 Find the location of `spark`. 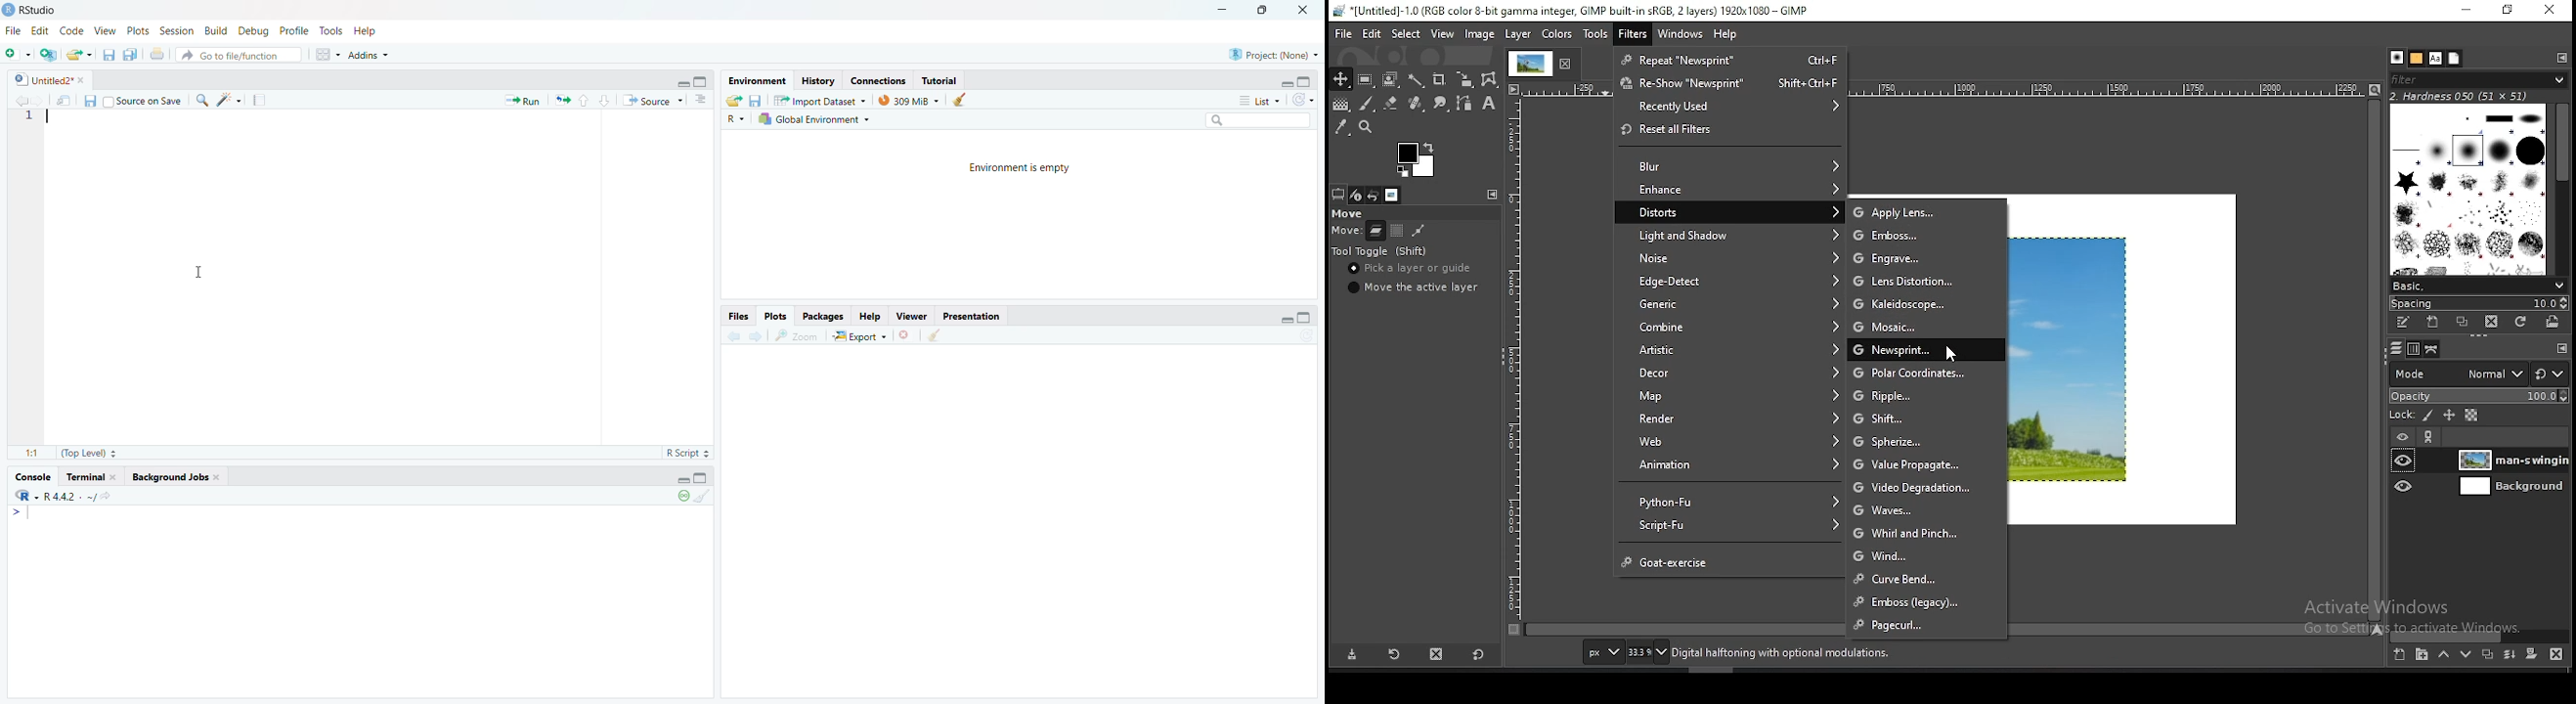

spark is located at coordinates (231, 100).